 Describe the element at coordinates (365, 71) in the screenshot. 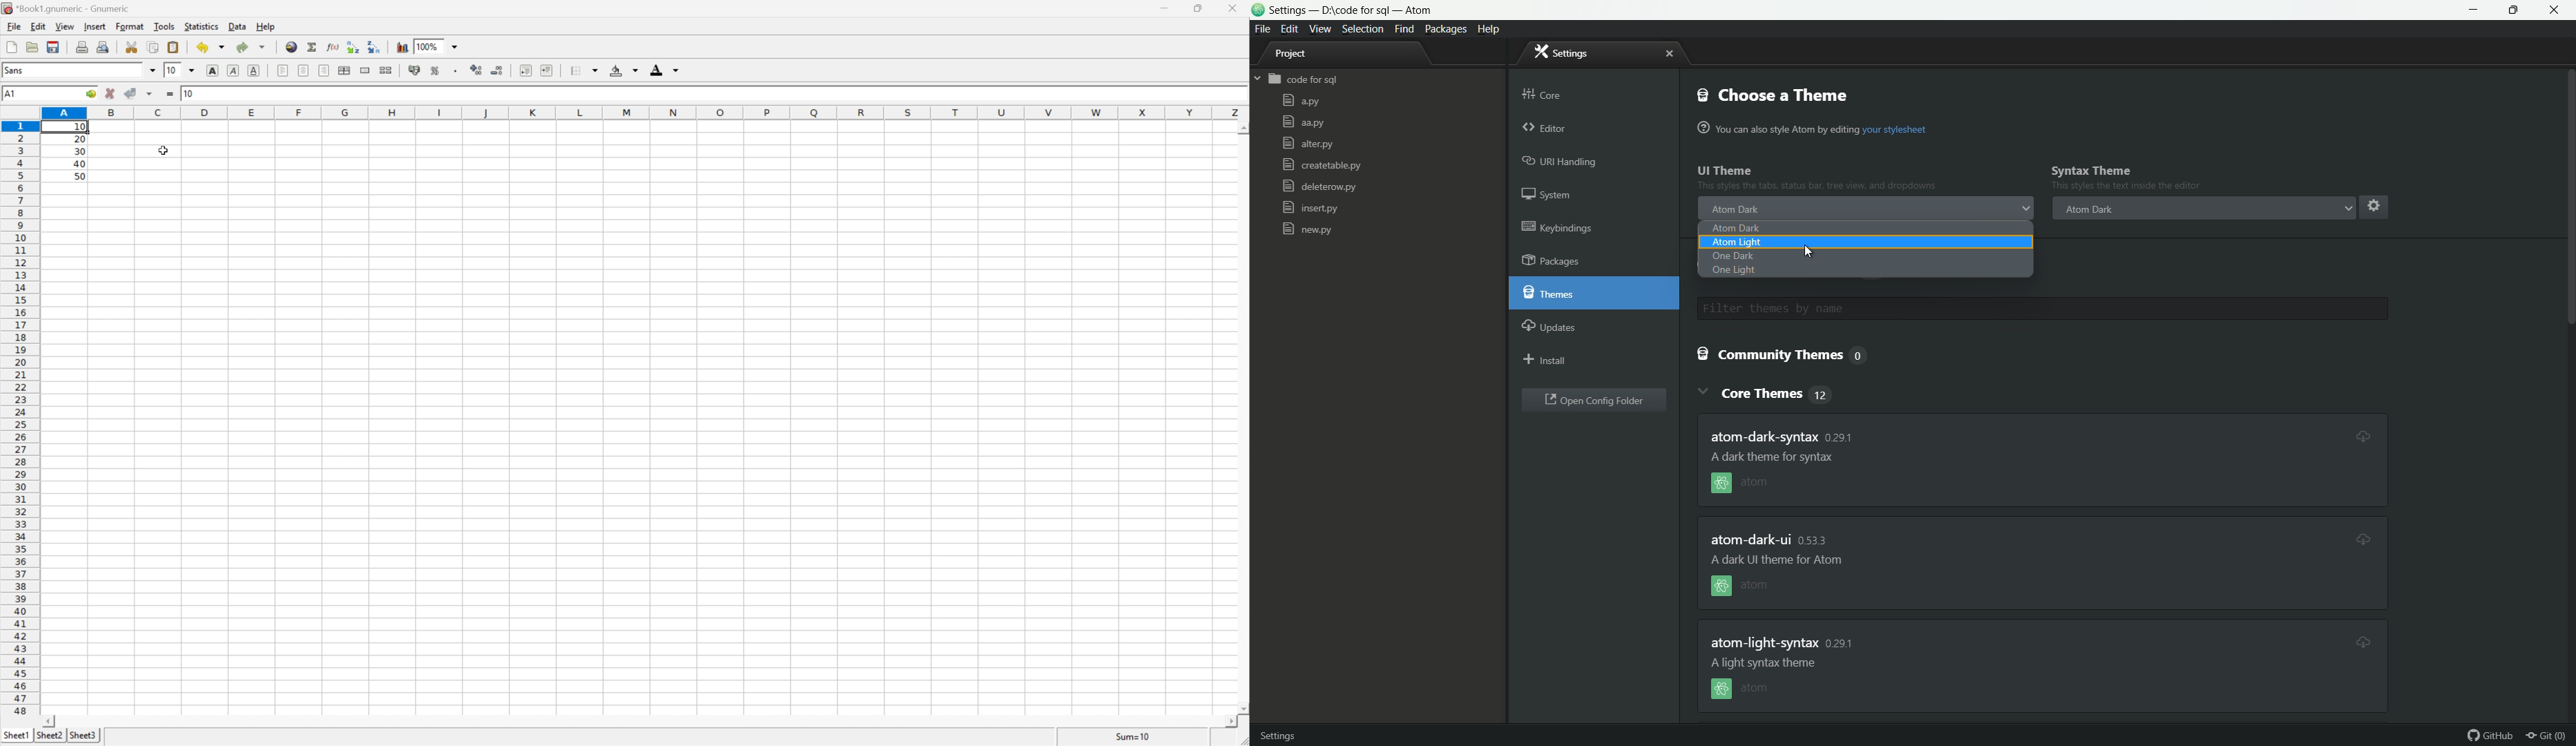

I see `Merge a range of cells` at that location.